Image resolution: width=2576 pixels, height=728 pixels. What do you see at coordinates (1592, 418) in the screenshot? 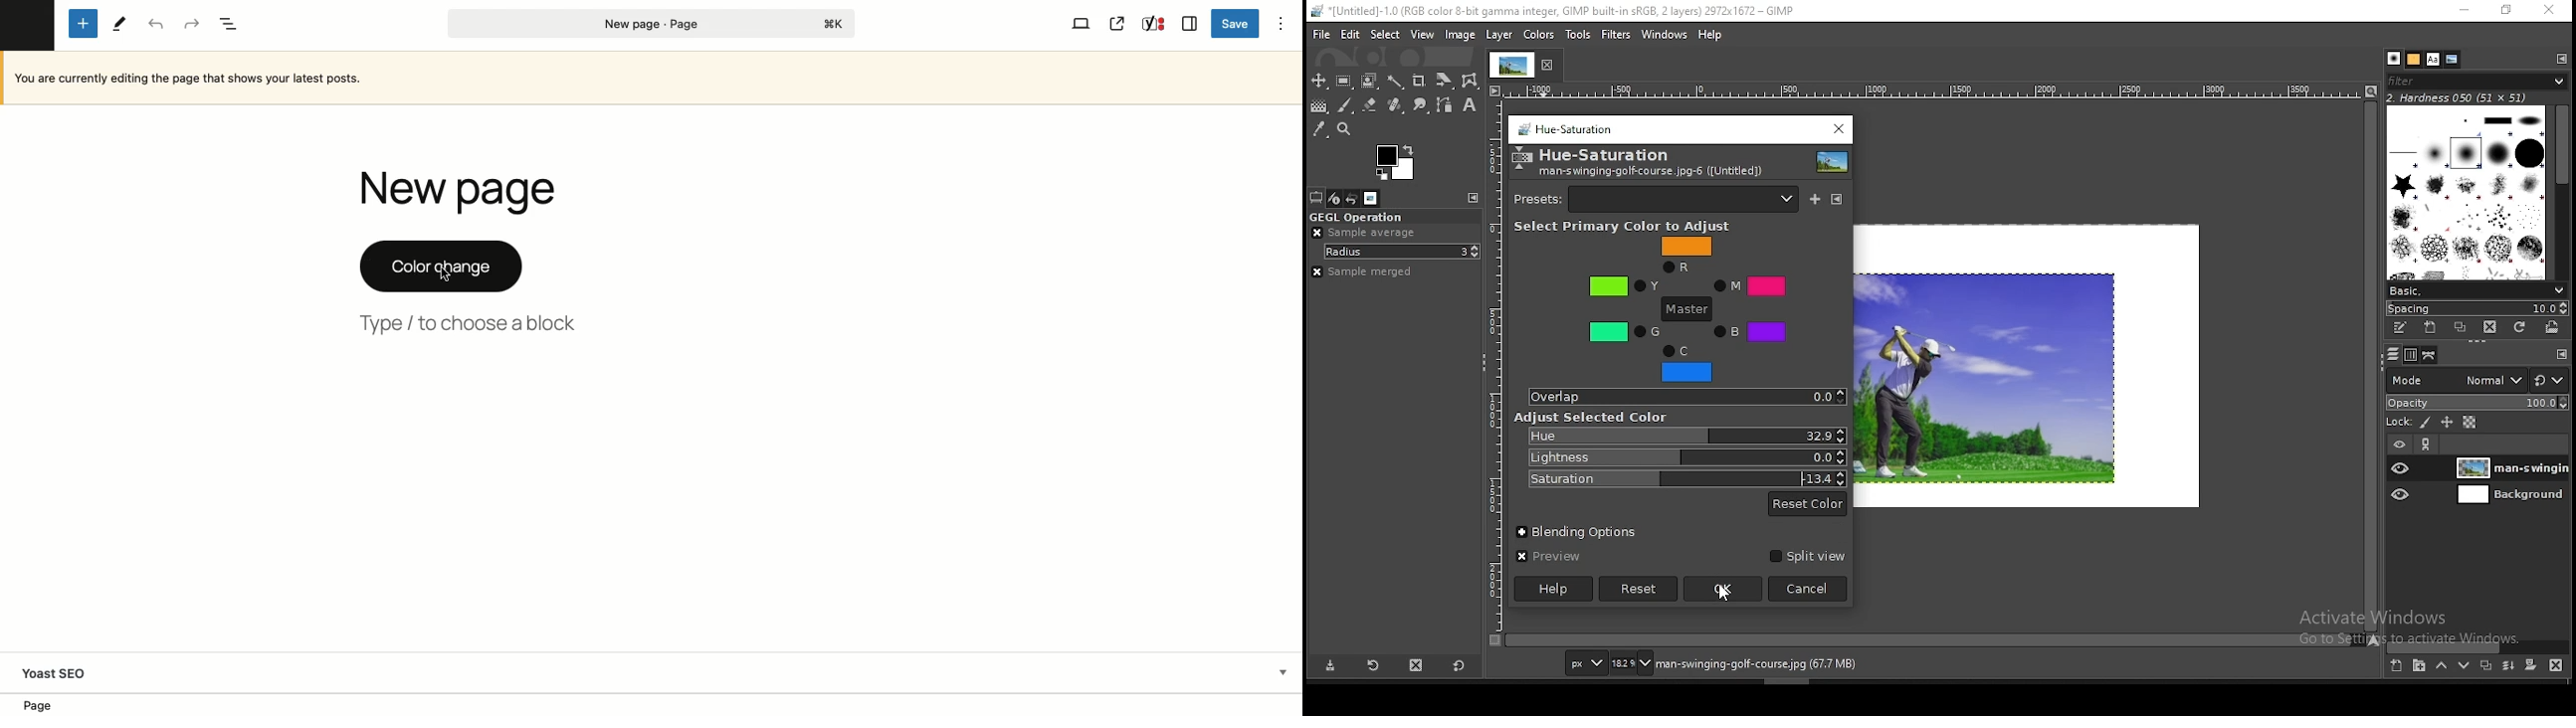
I see `Adjust Selected Color` at bounding box center [1592, 418].